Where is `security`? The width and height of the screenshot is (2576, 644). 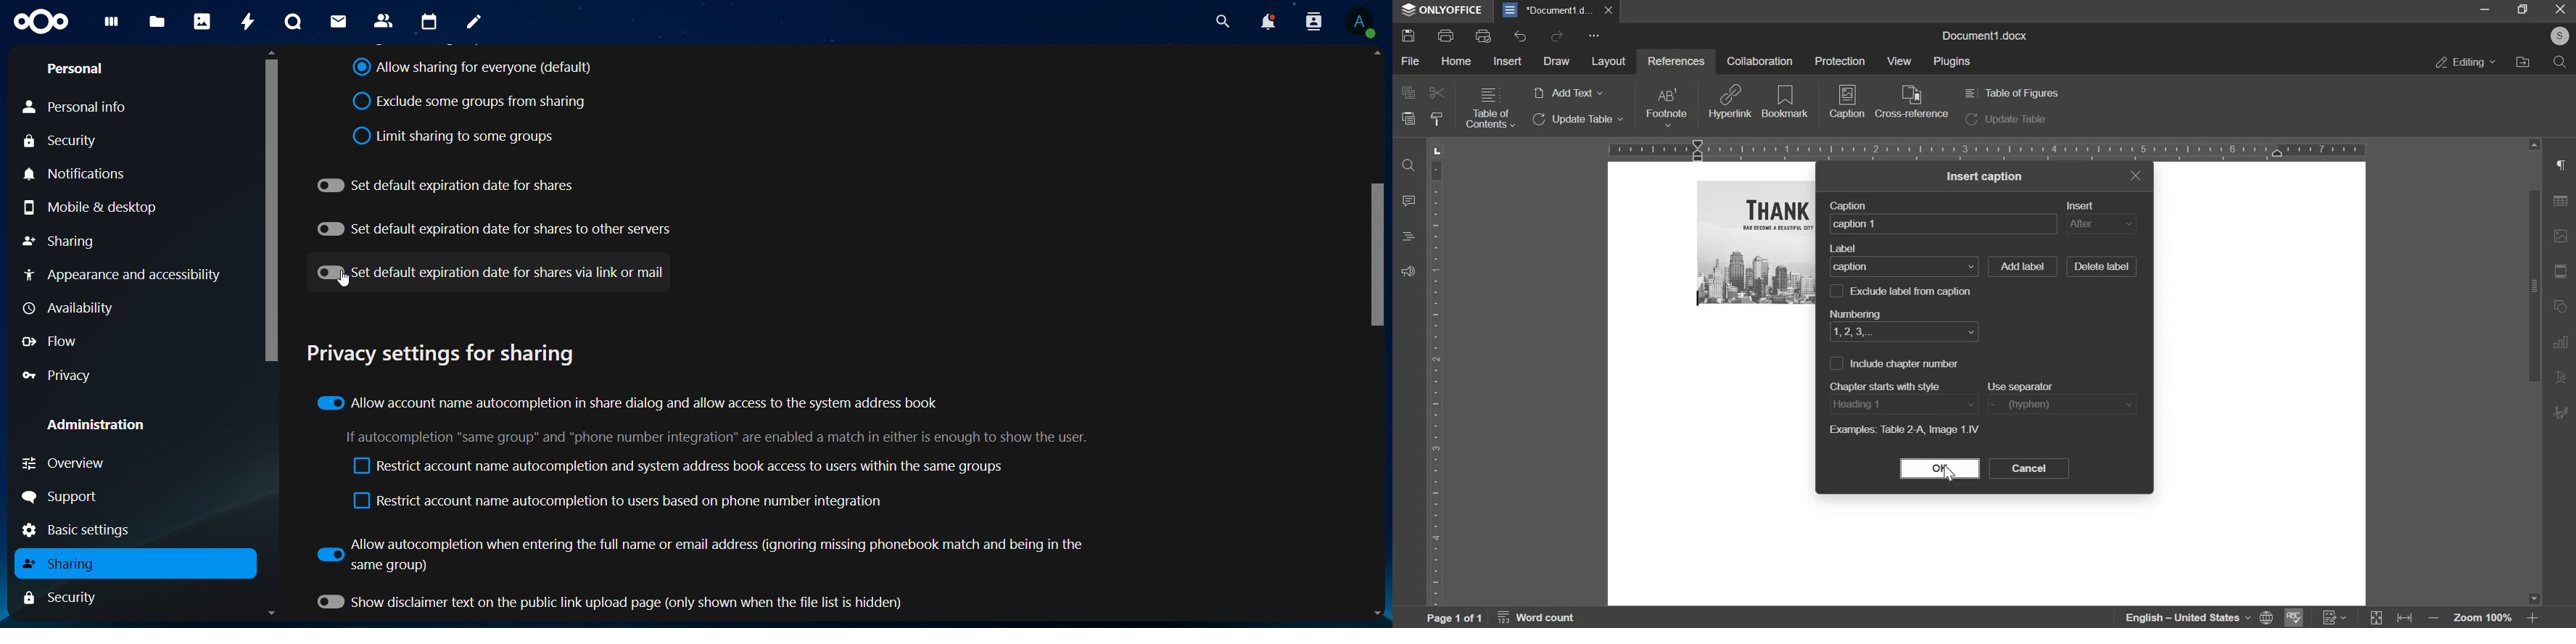 security is located at coordinates (68, 598).